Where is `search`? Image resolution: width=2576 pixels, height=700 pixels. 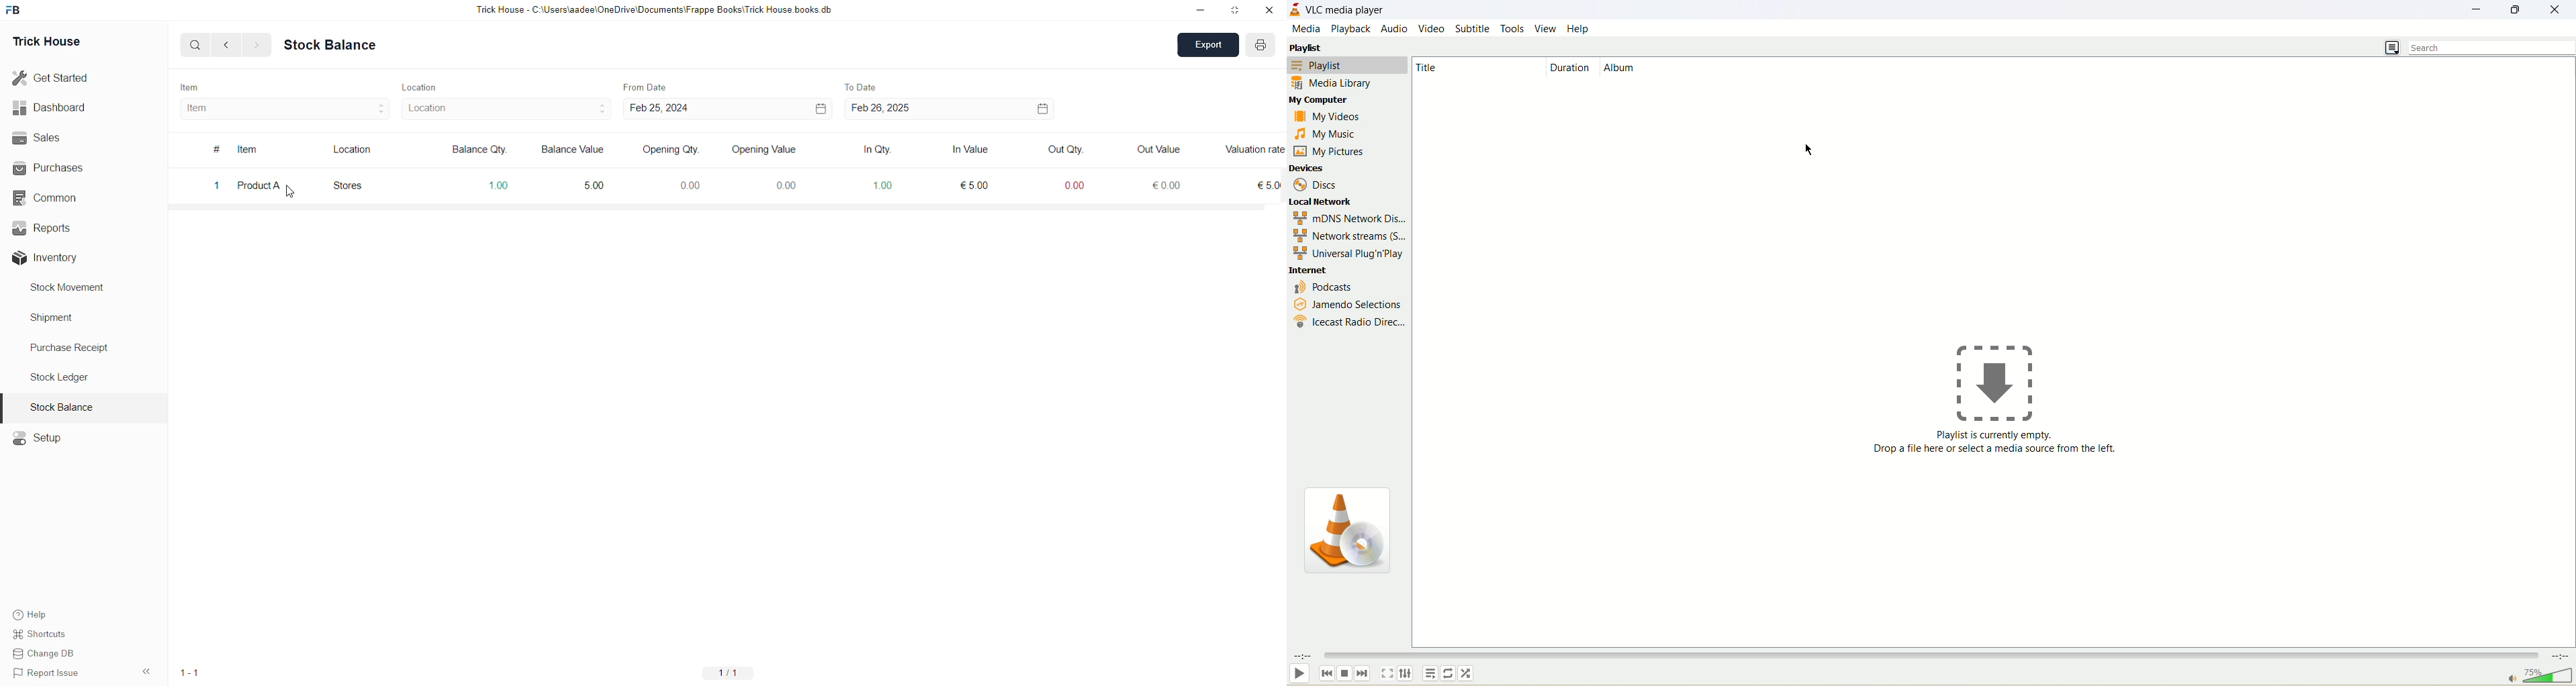
search is located at coordinates (2492, 48).